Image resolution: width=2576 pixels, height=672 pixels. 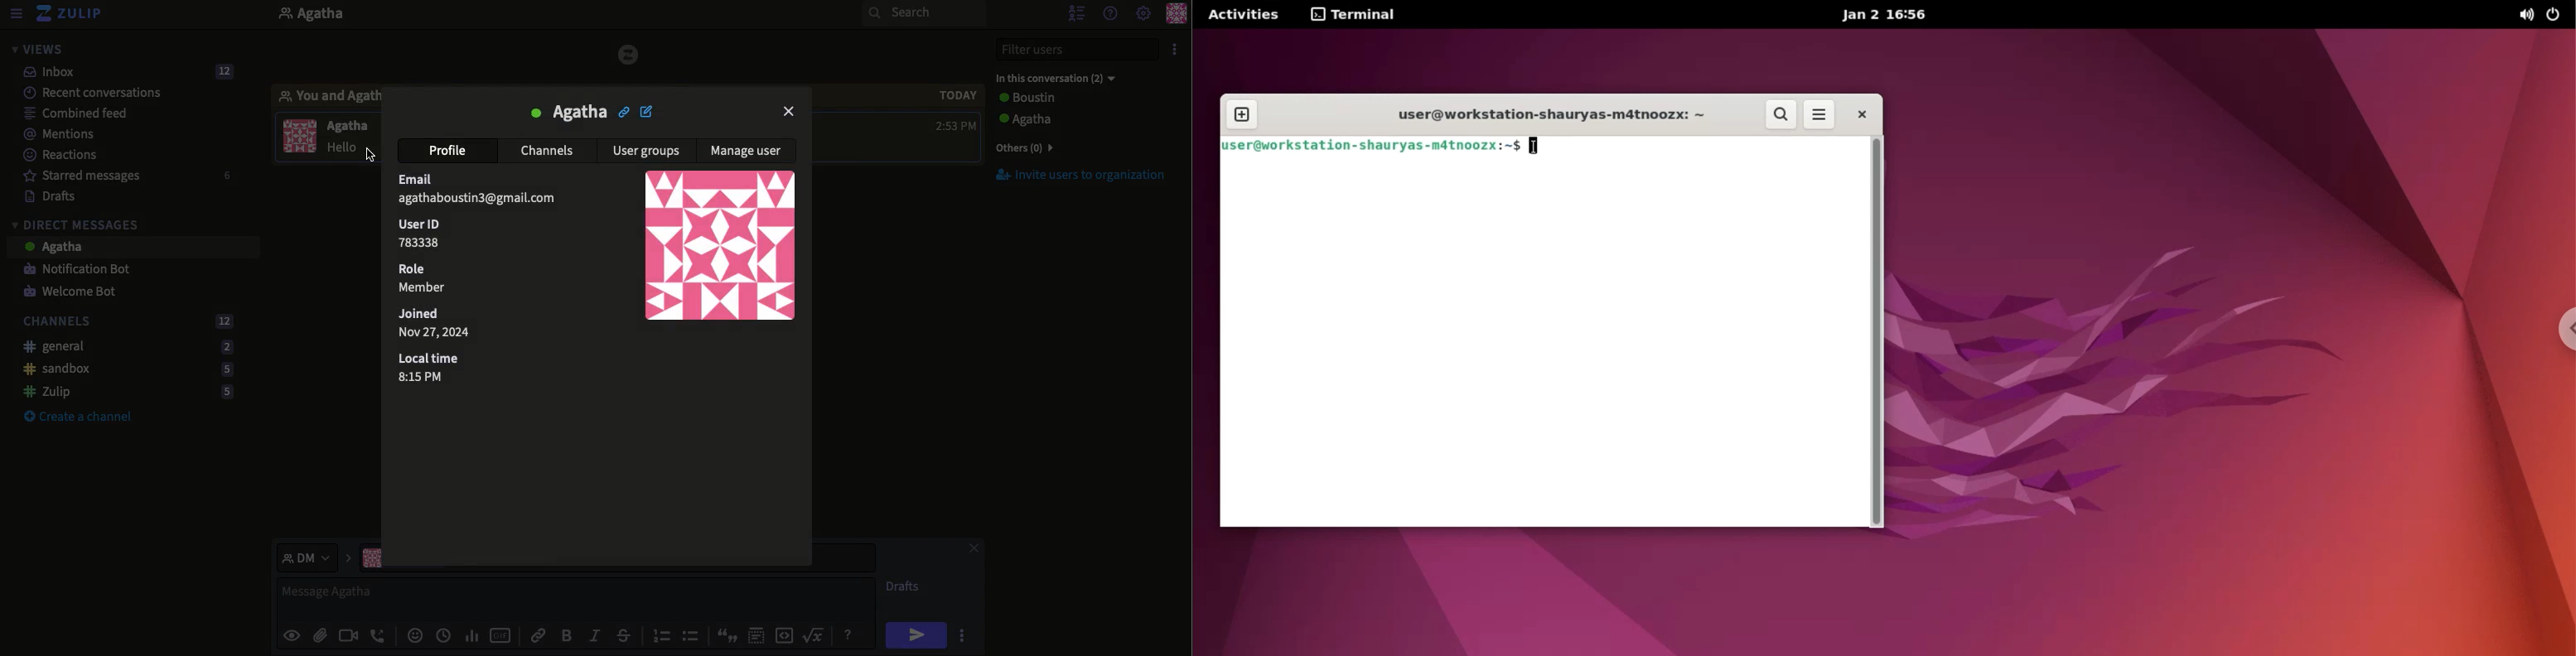 I want to click on Channels, so click(x=550, y=152).